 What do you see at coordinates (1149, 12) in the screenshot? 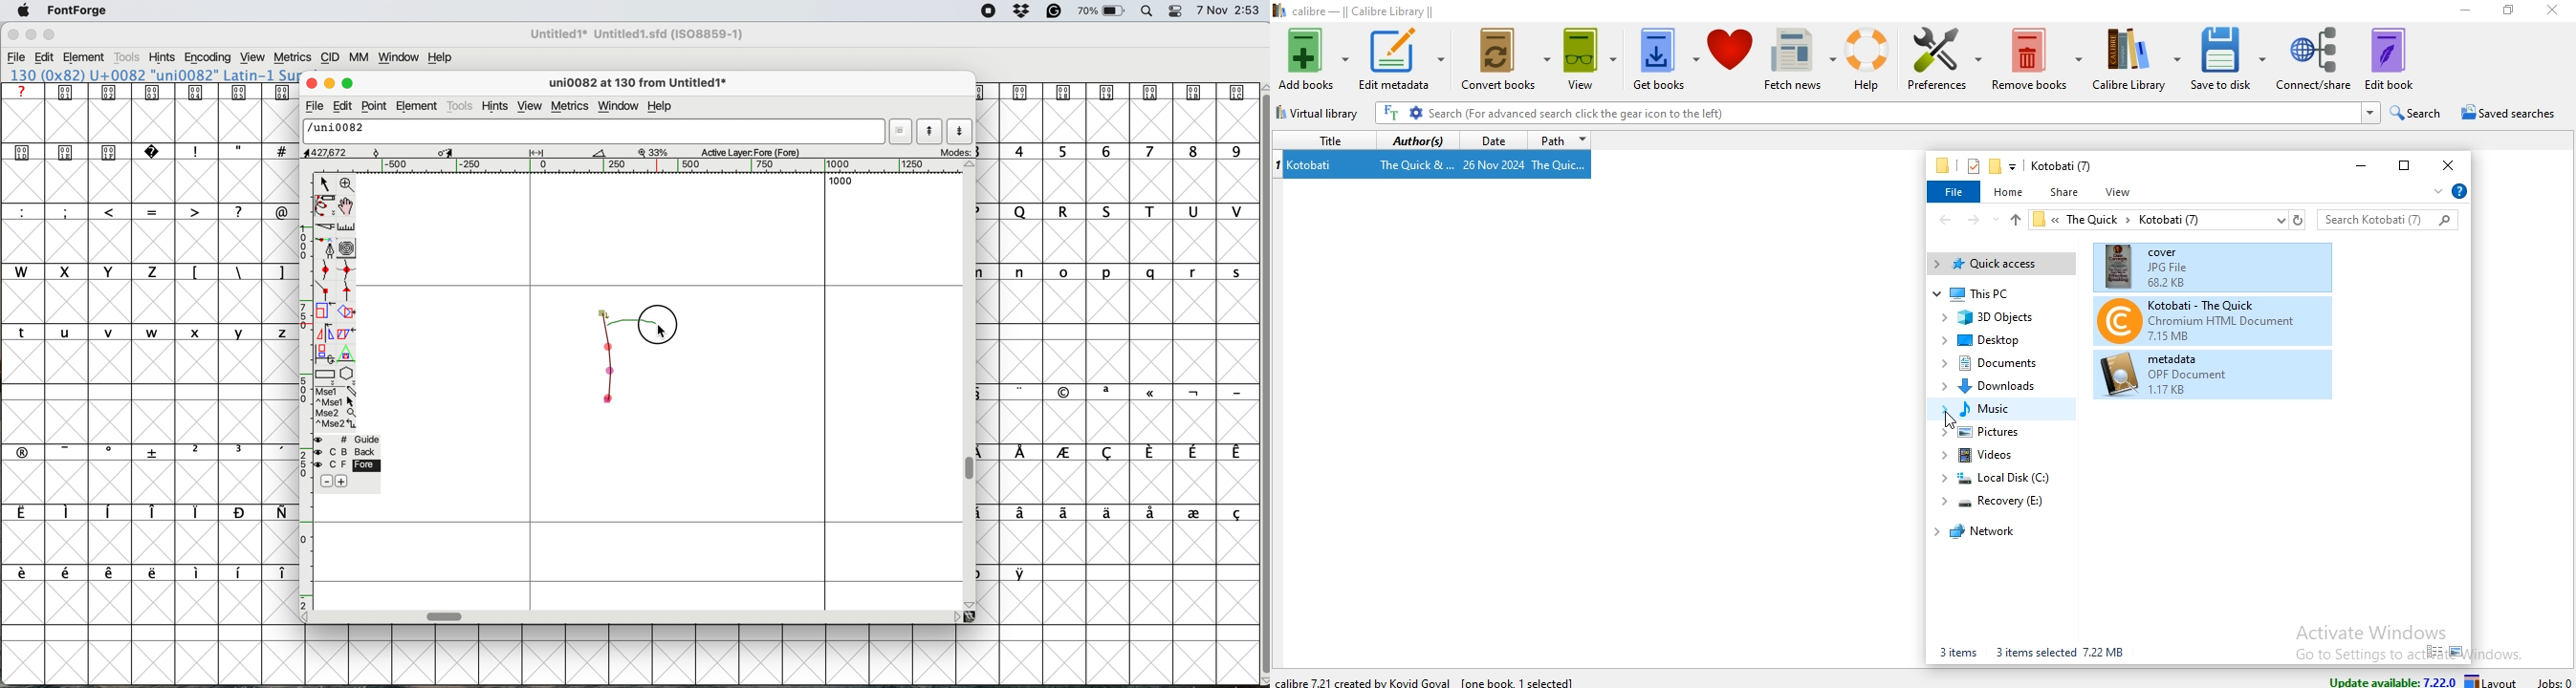
I see `spotlight search` at bounding box center [1149, 12].